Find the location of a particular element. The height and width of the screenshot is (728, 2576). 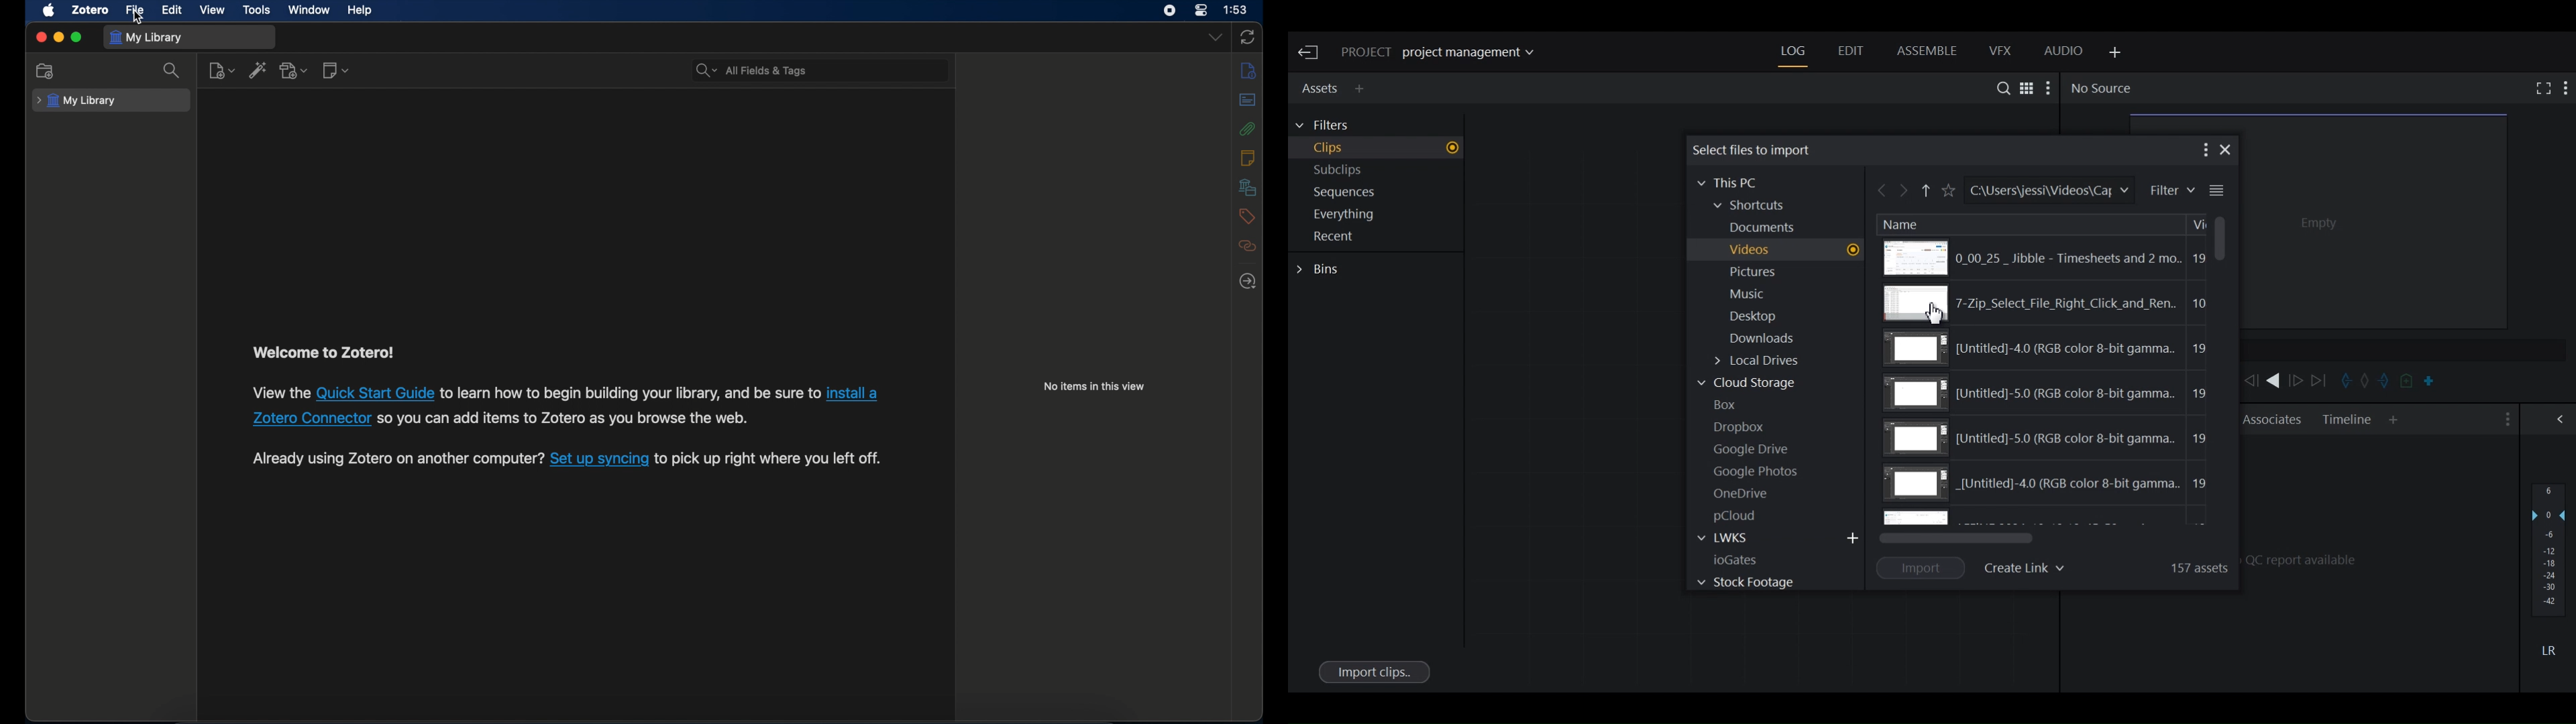

Add cue is located at coordinates (2408, 382).